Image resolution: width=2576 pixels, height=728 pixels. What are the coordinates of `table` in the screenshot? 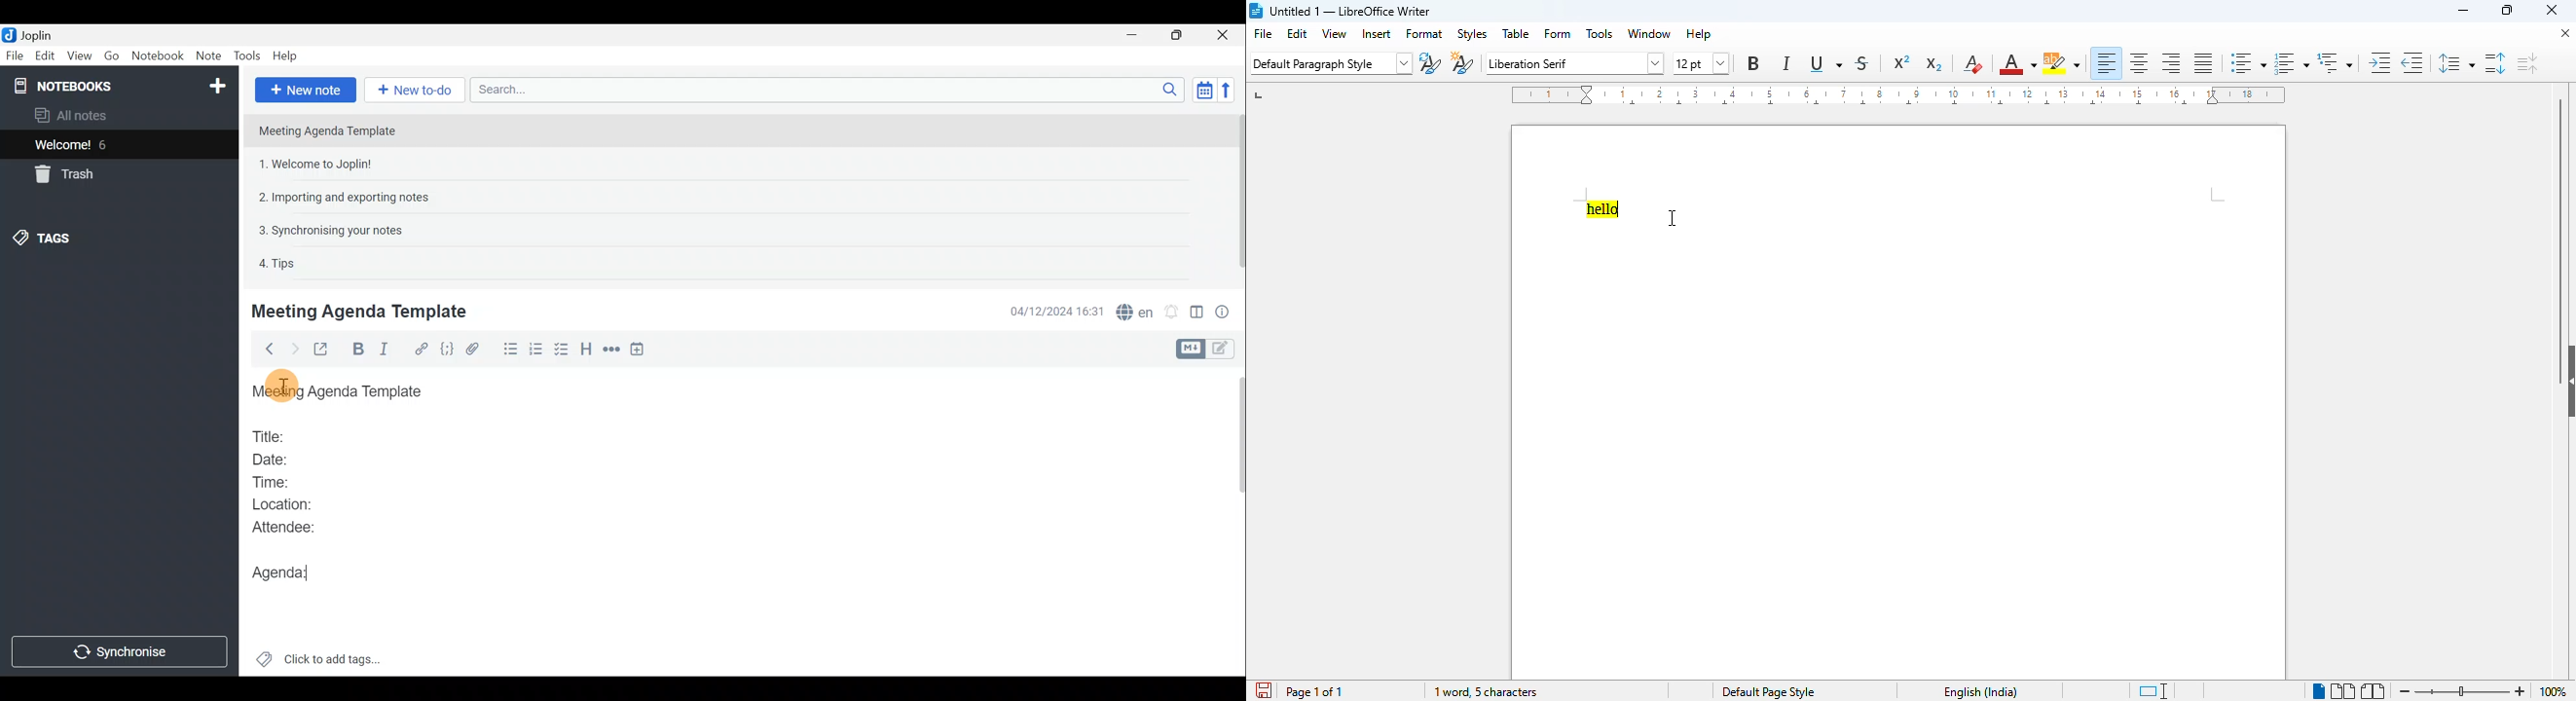 It's located at (1516, 33).